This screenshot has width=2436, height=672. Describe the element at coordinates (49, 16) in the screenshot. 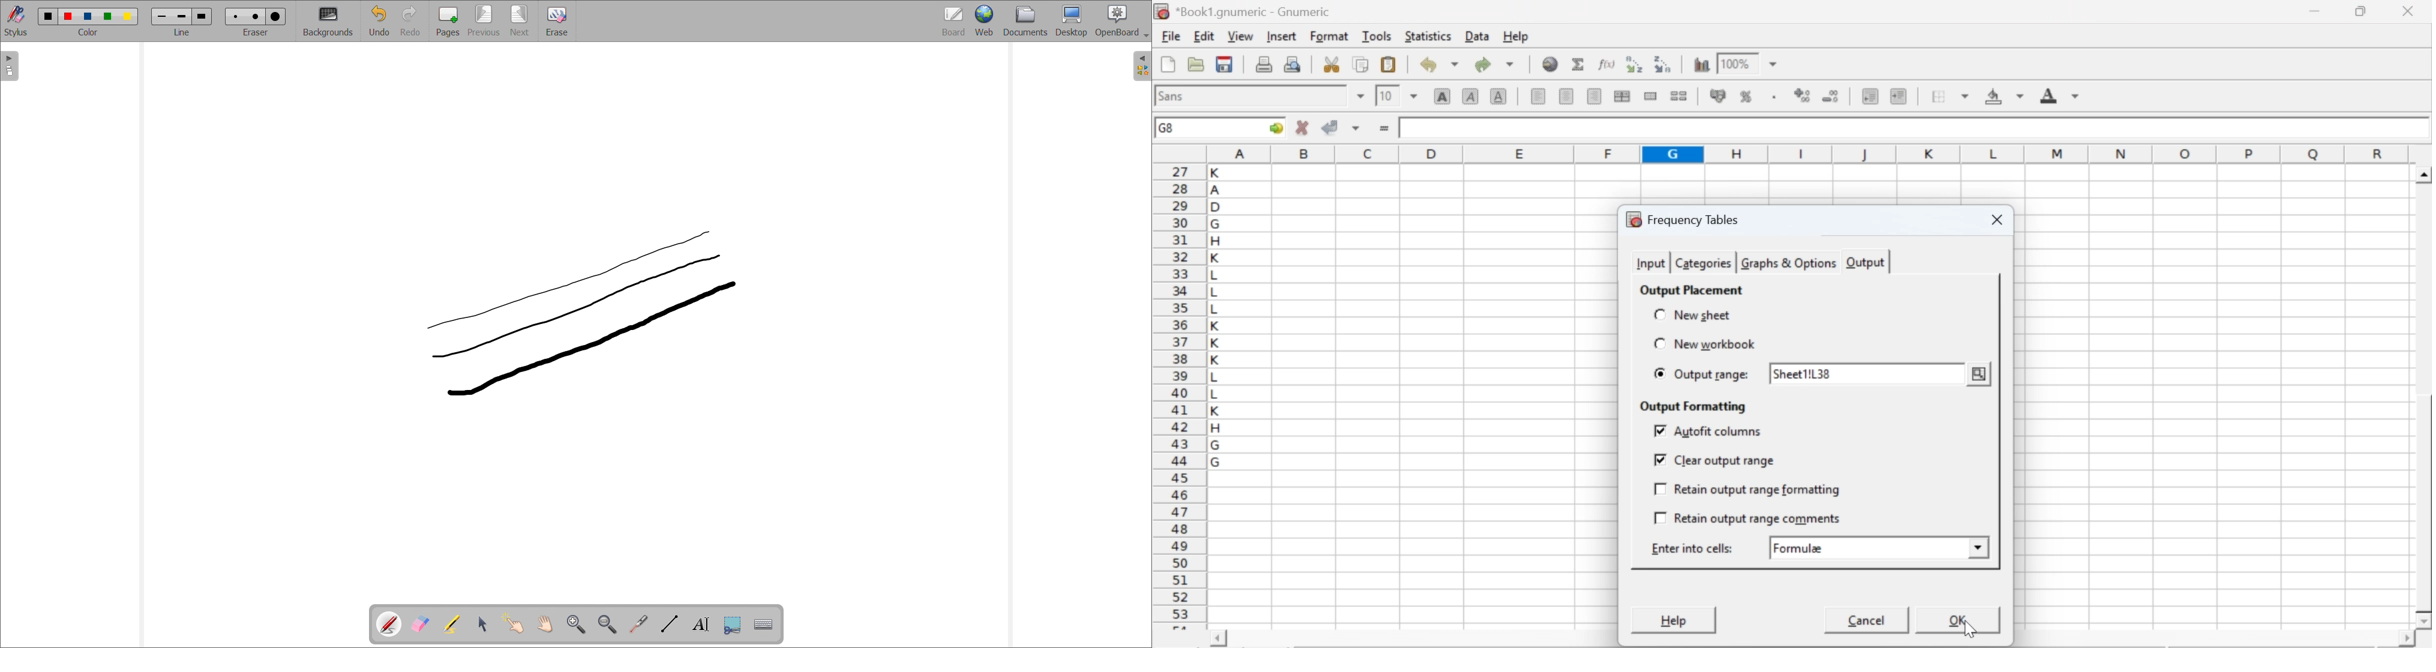

I see `color` at that location.